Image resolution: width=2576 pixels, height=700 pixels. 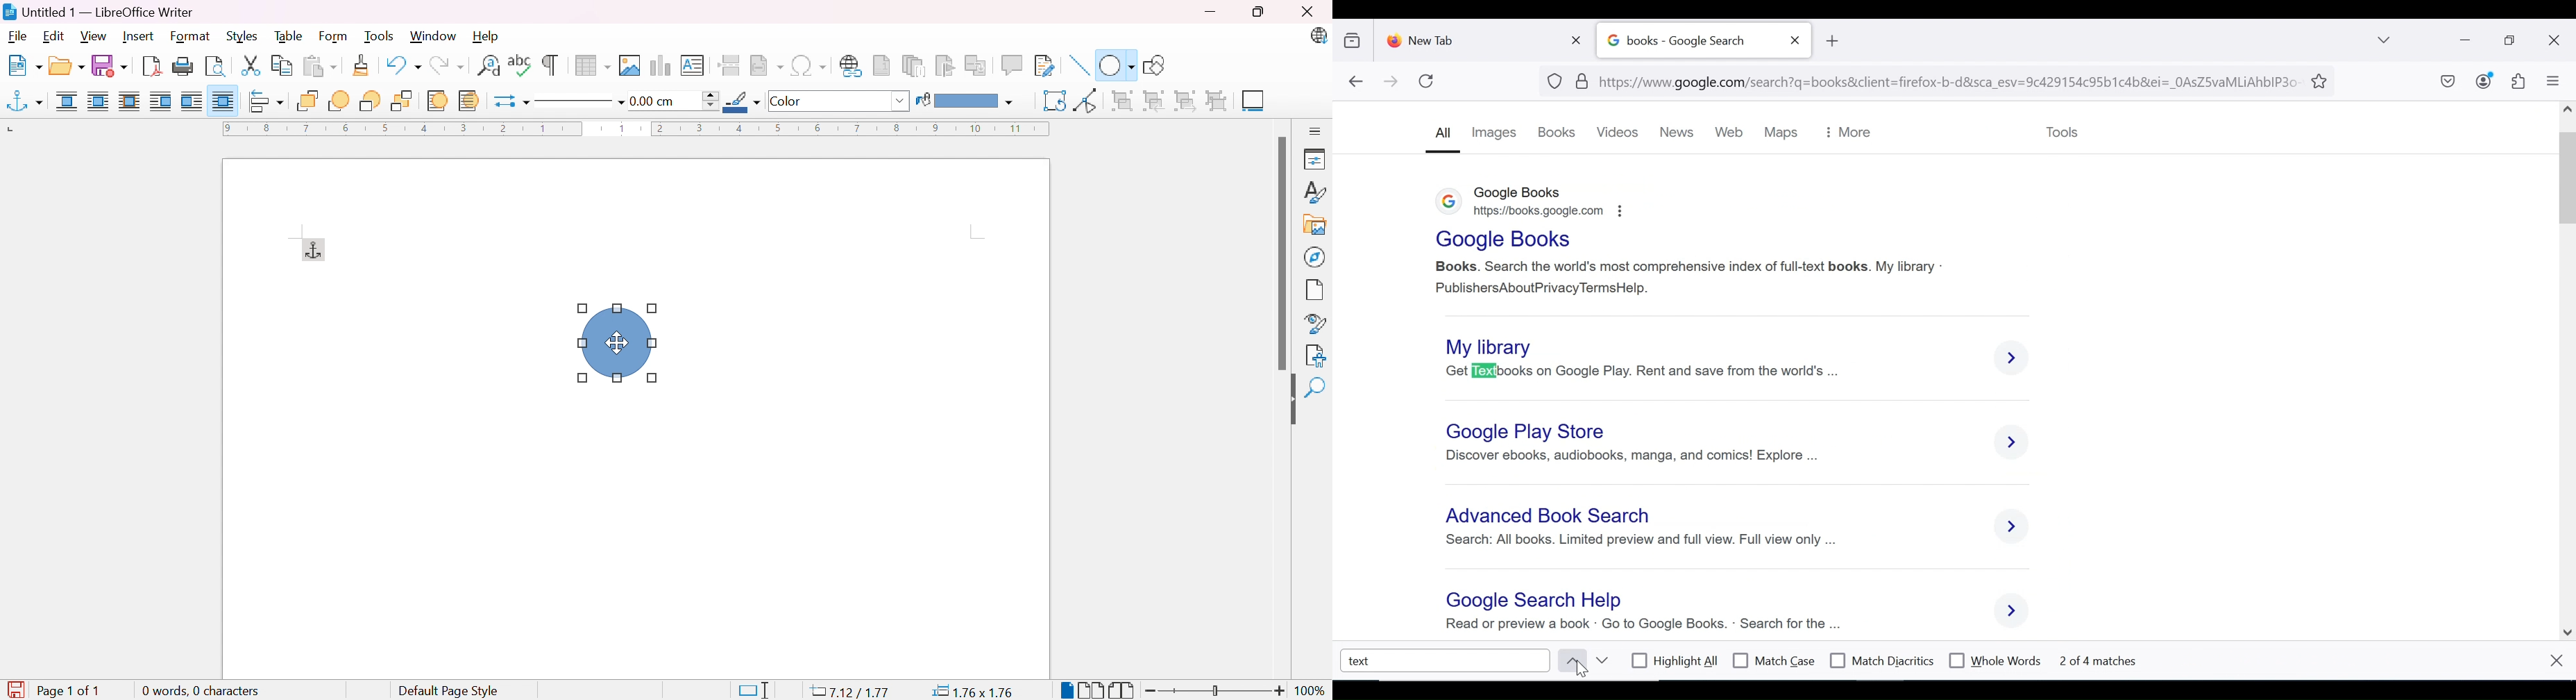 I want to click on Google Play Store, so click(x=1529, y=432).